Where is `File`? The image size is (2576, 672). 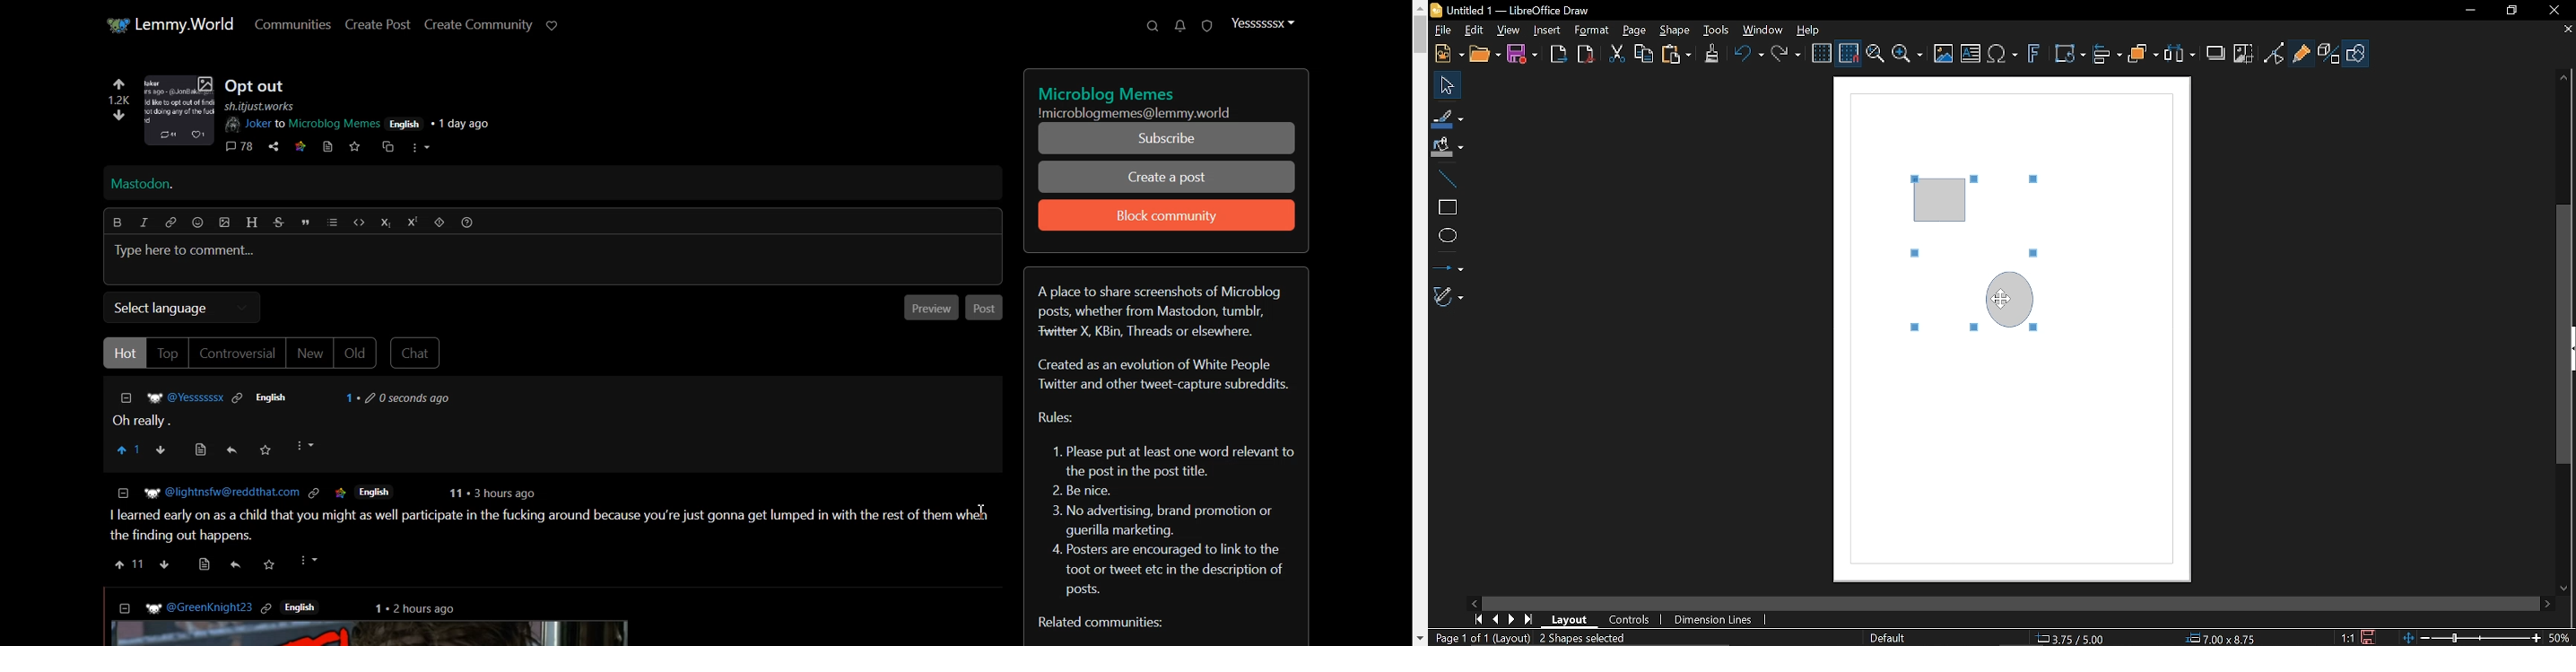
File is located at coordinates (1444, 30).